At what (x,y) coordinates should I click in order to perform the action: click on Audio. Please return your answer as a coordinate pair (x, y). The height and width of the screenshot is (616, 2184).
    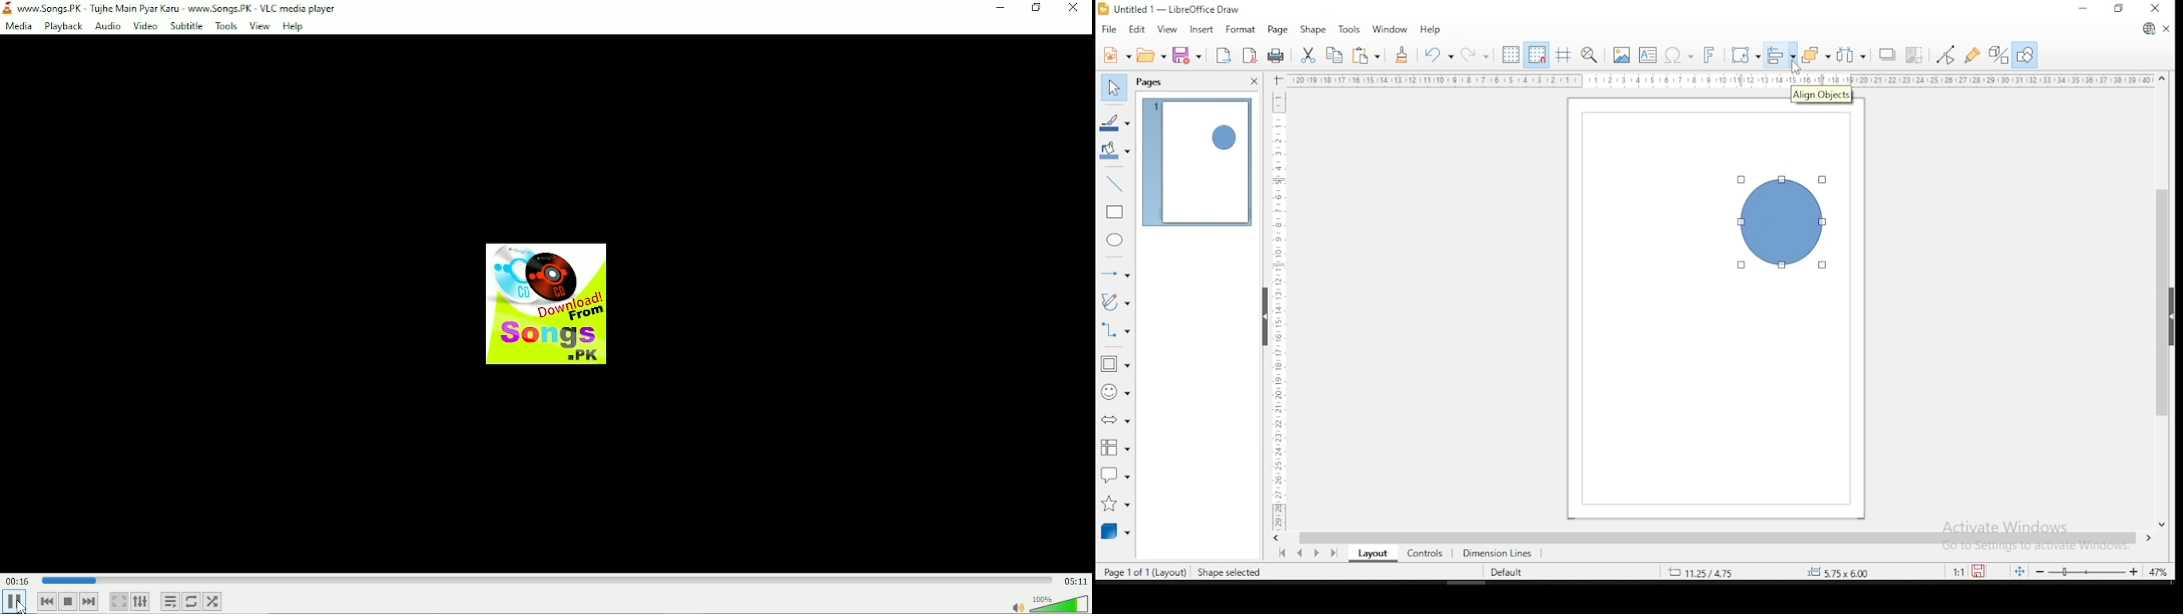
    Looking at the image, I should click on (107, 26).